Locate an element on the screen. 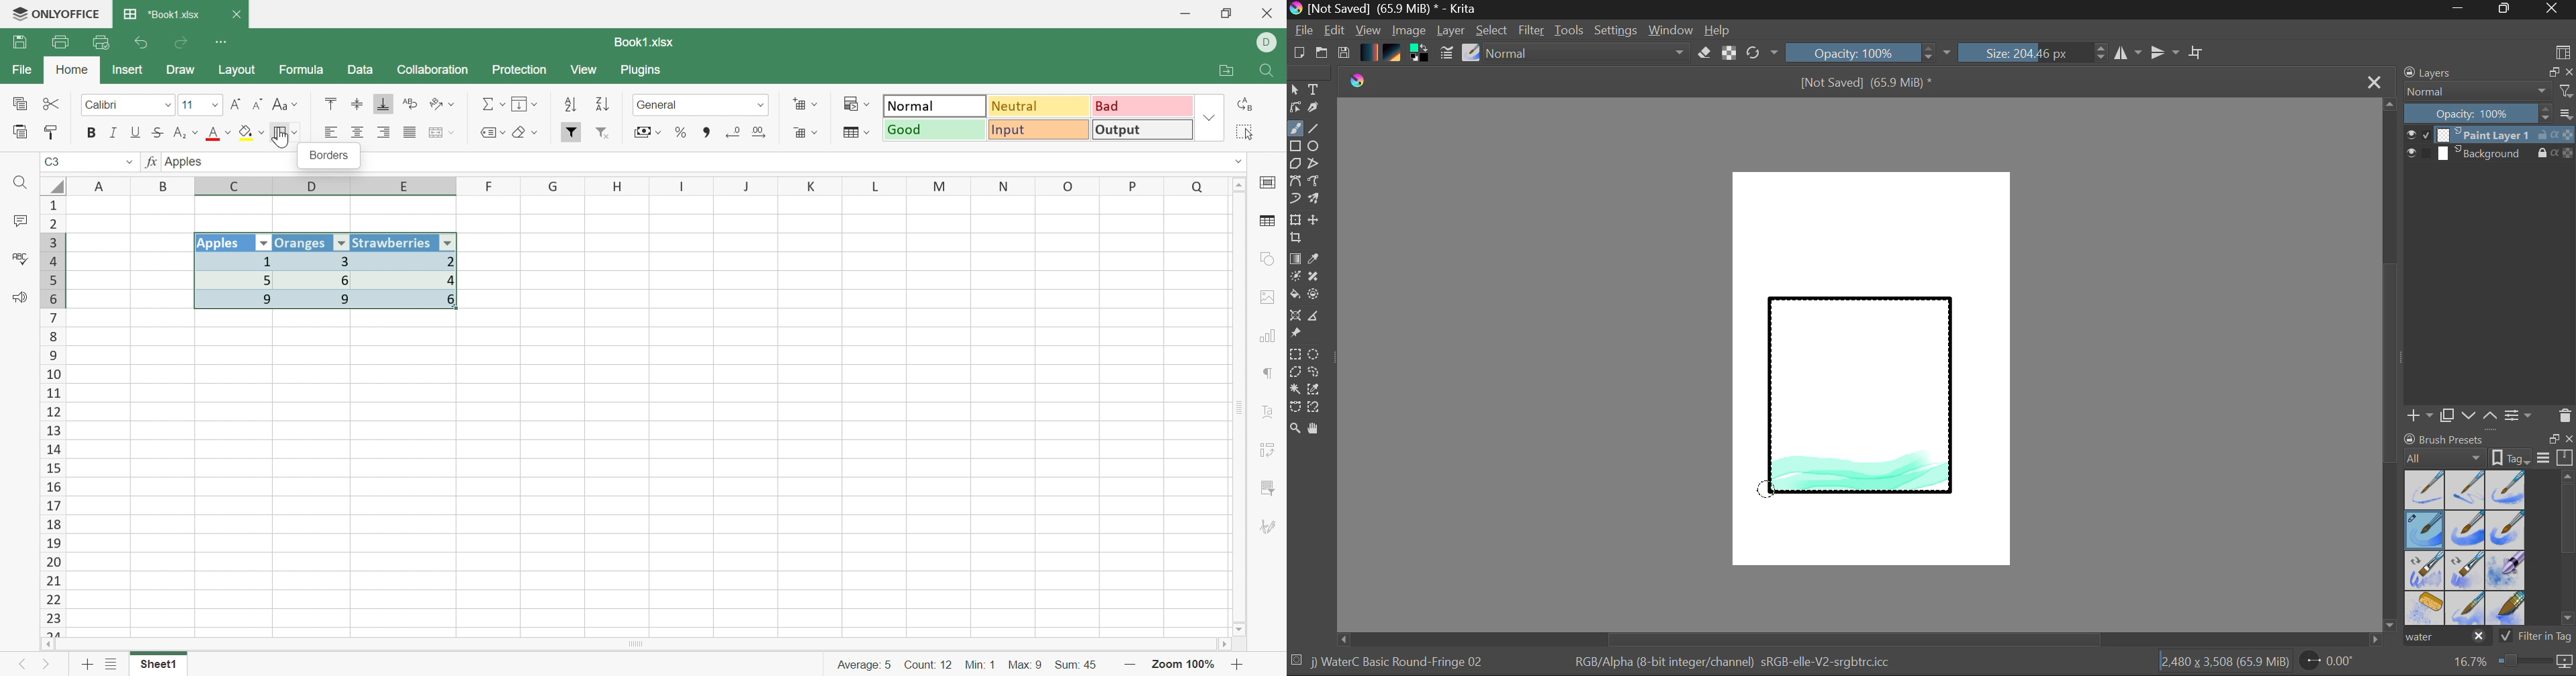 The width and height of the screenshot is (2576, 700). A is located at coordinates (101, 184).